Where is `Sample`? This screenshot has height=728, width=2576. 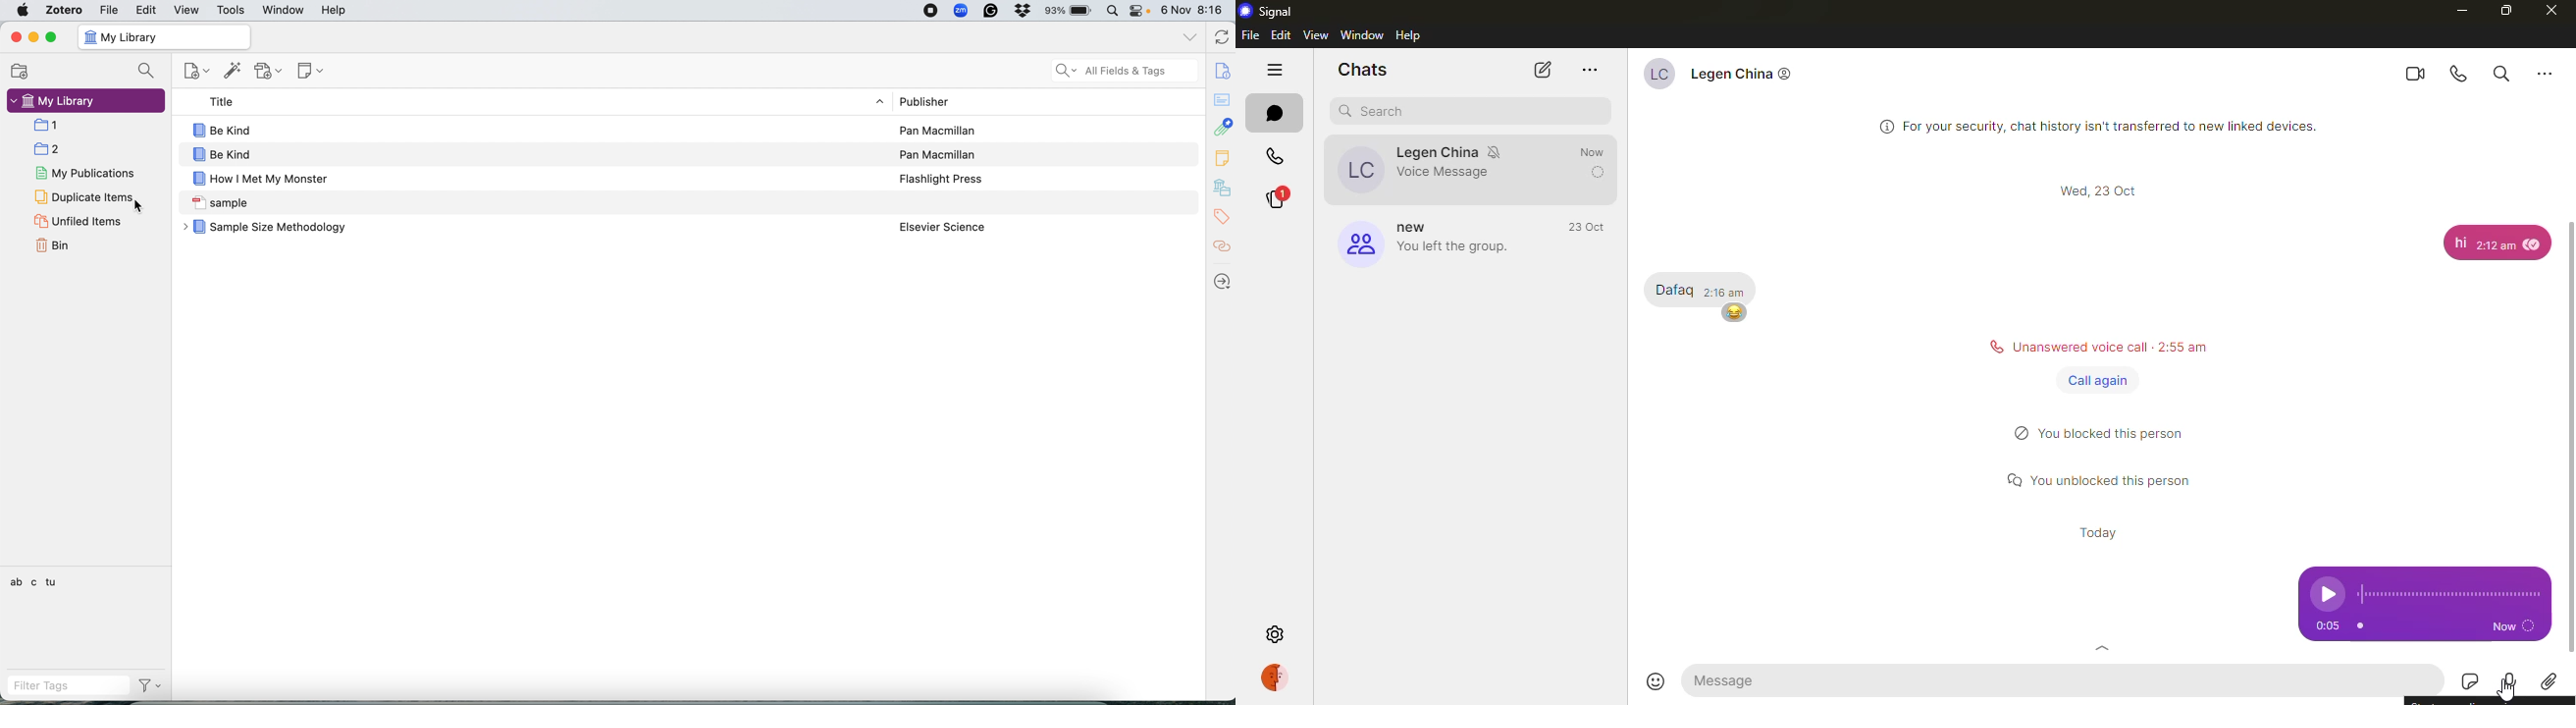
Sample is located at coordinates (519, 199).